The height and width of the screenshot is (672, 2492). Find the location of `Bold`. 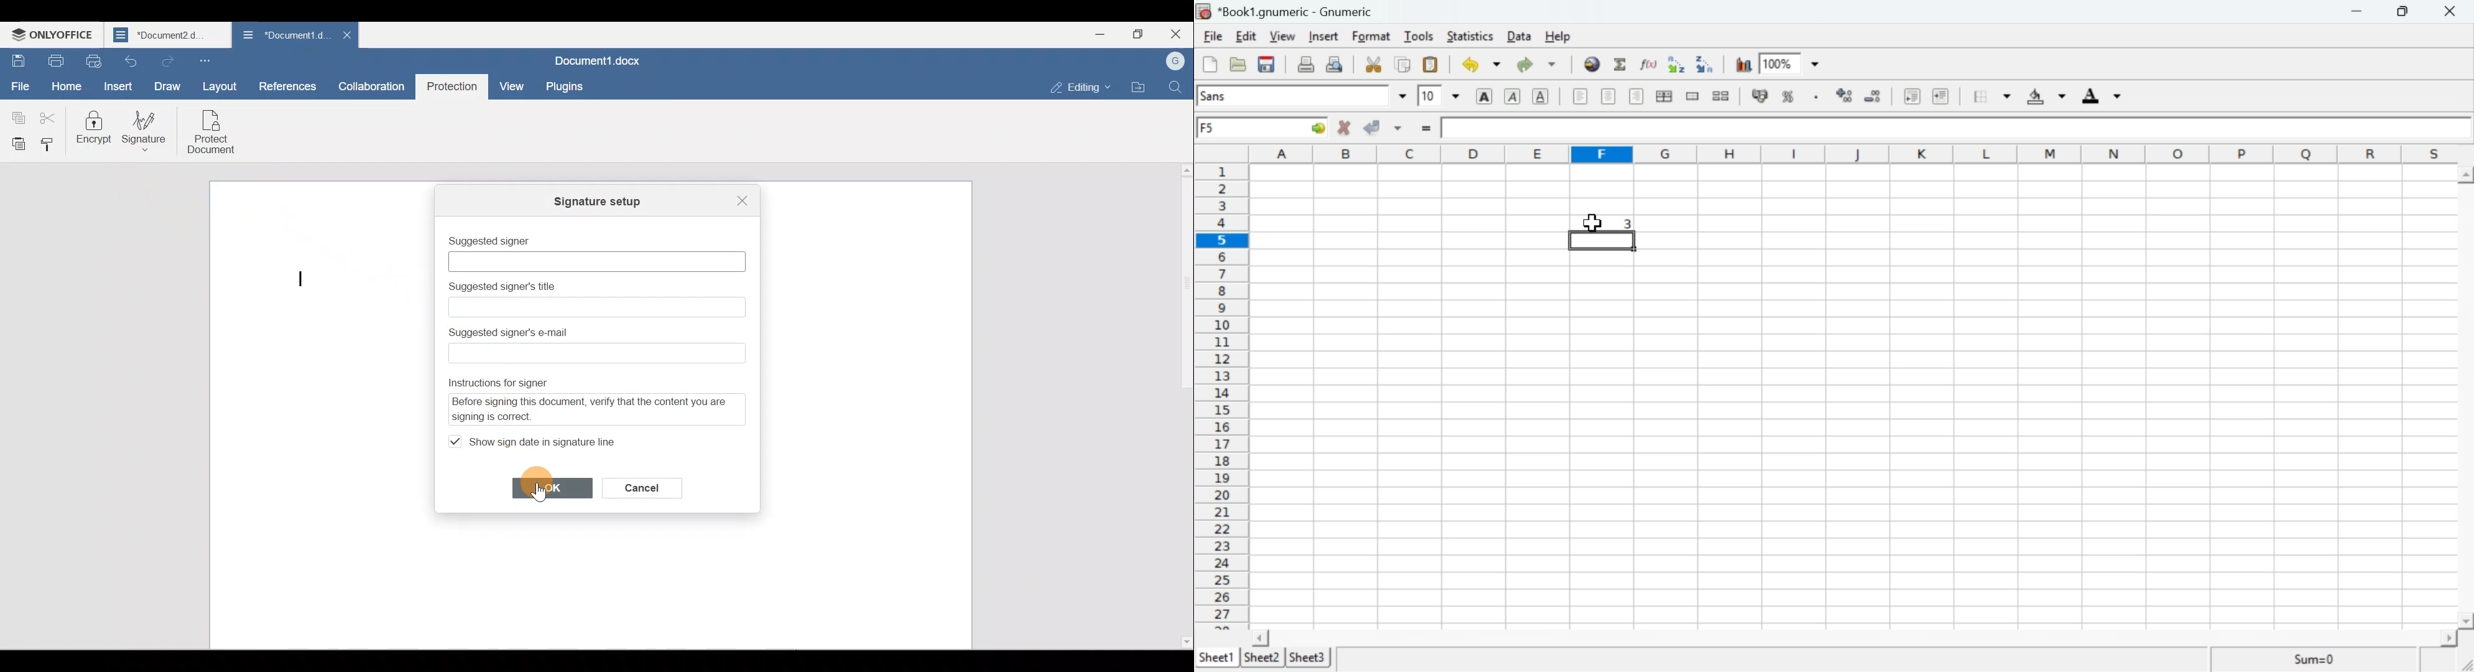

Bold is located at coordinates (1481, 97).